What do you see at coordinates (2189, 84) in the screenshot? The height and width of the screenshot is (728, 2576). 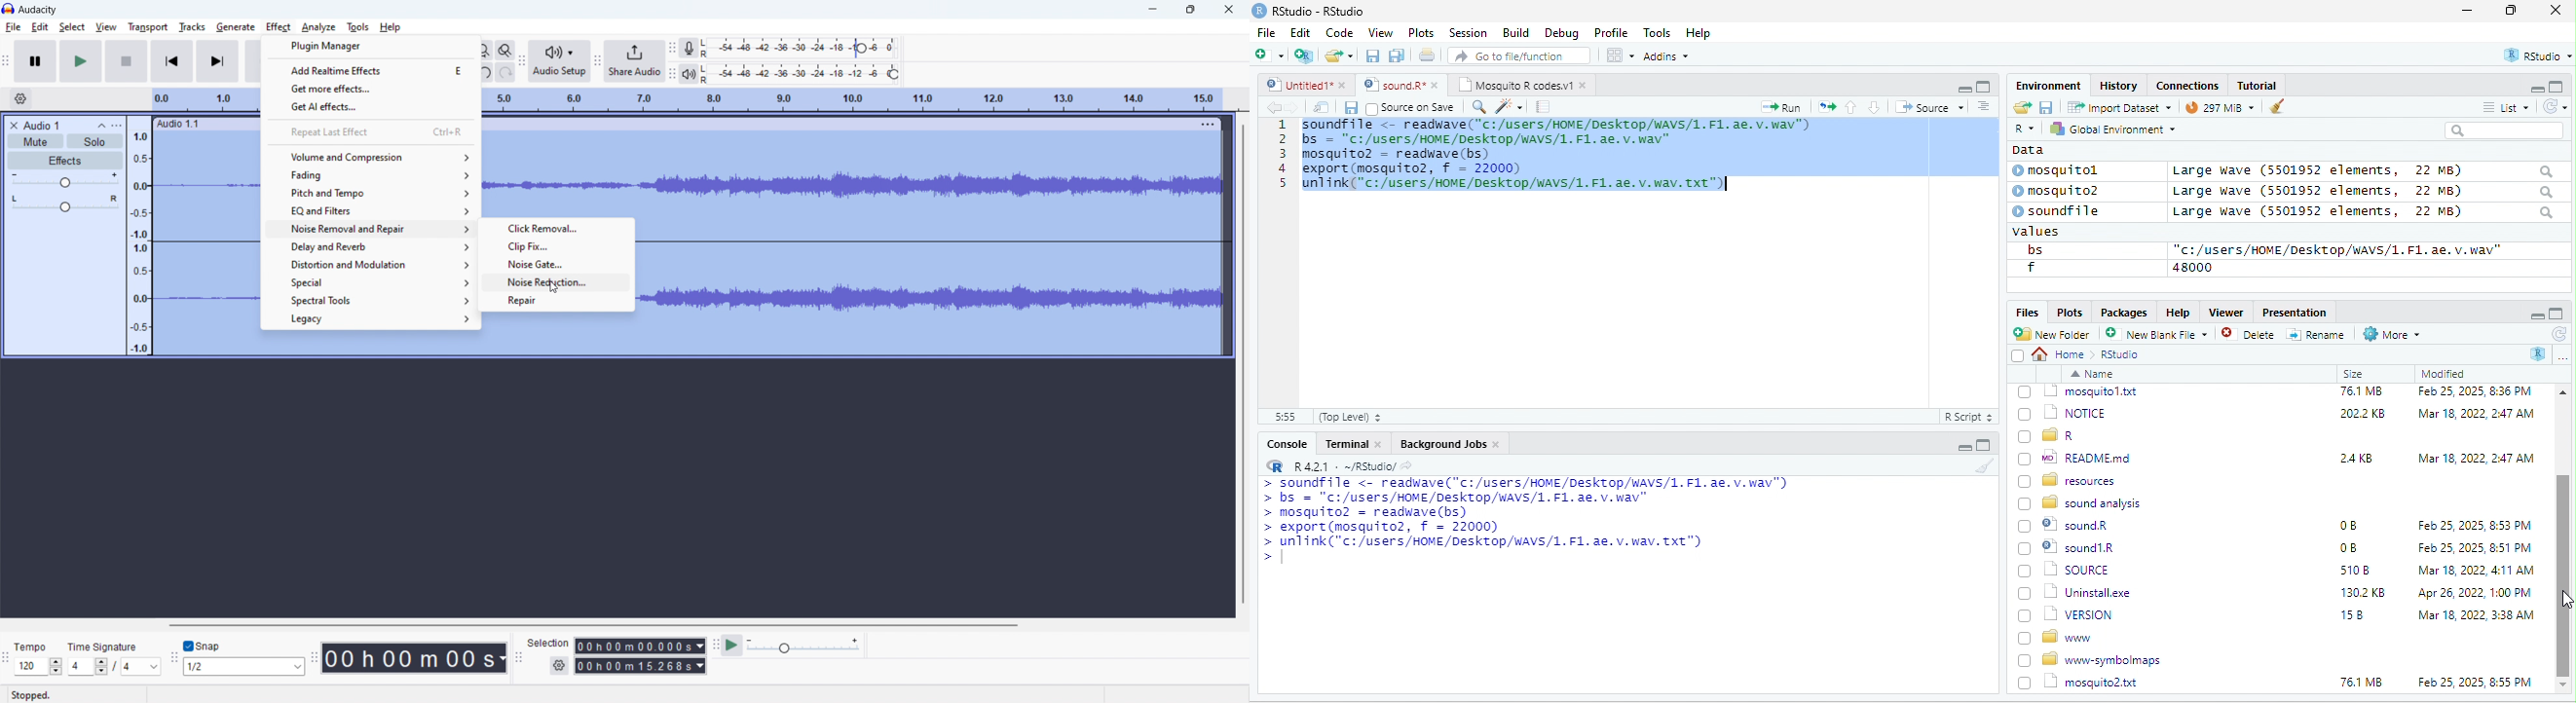 I see `clases` at bounding box center [2189, 84].